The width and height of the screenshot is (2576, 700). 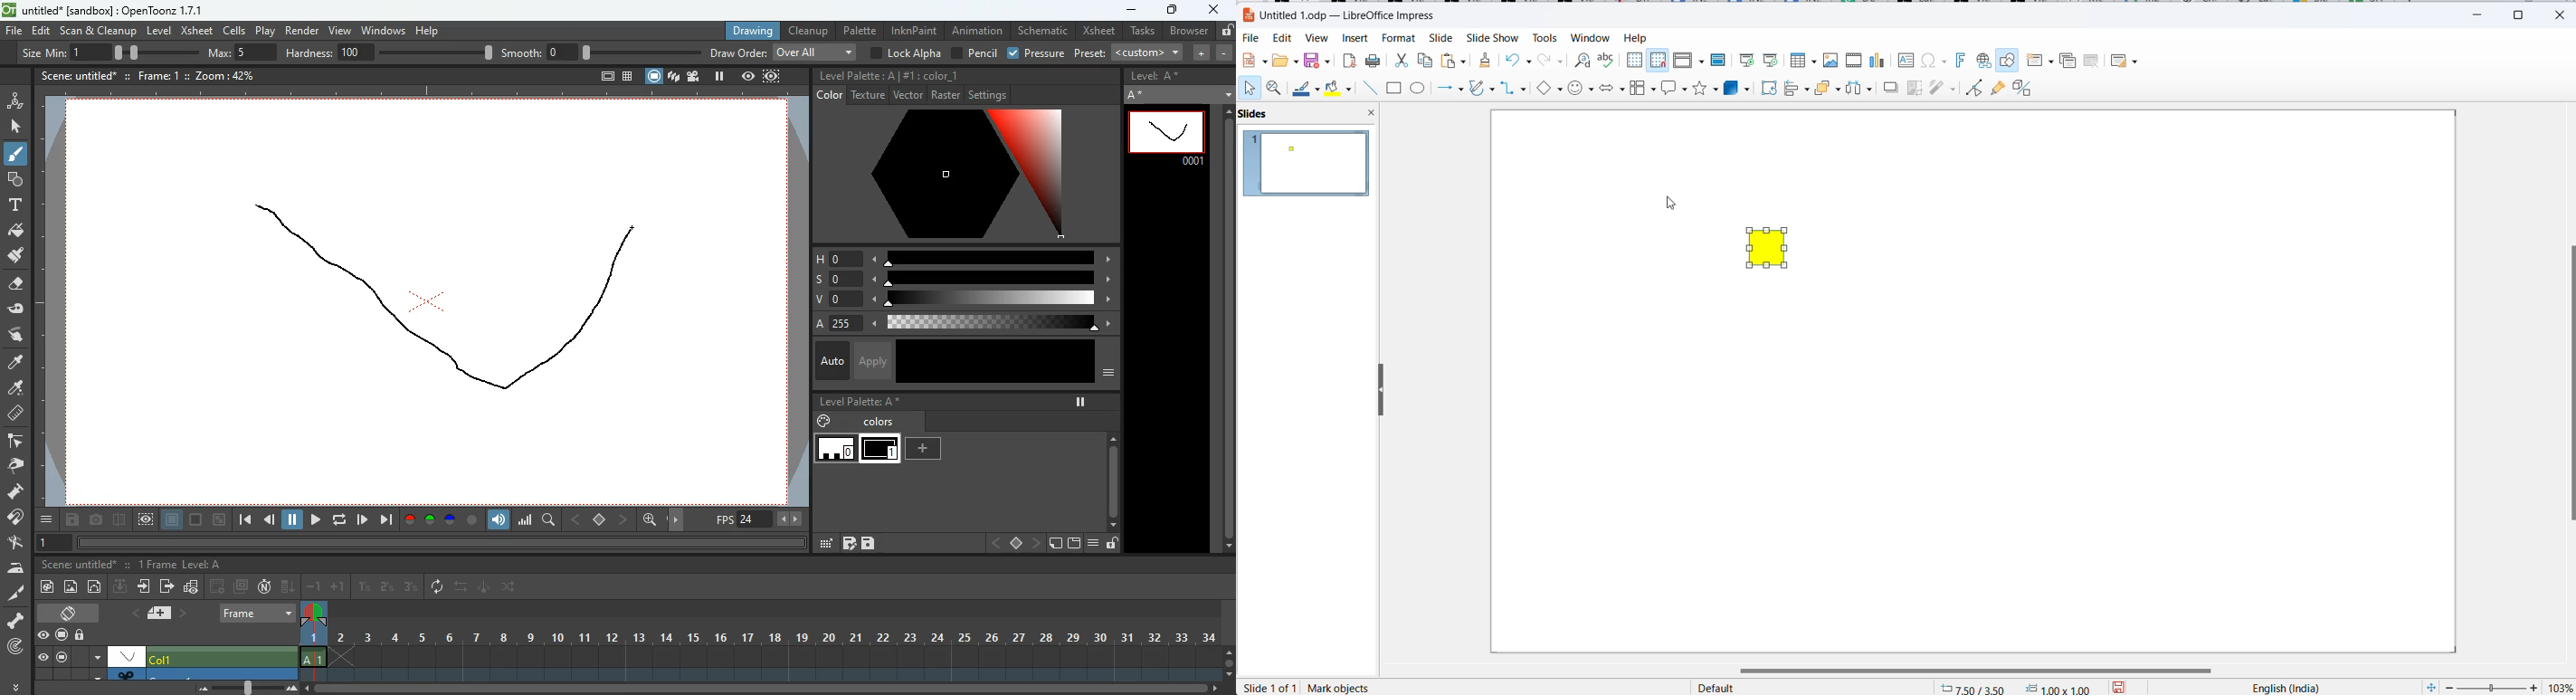 What do you see at coordinates (993, 362) in the screenshot?
I see `color ` at bounding box center [993, 362].